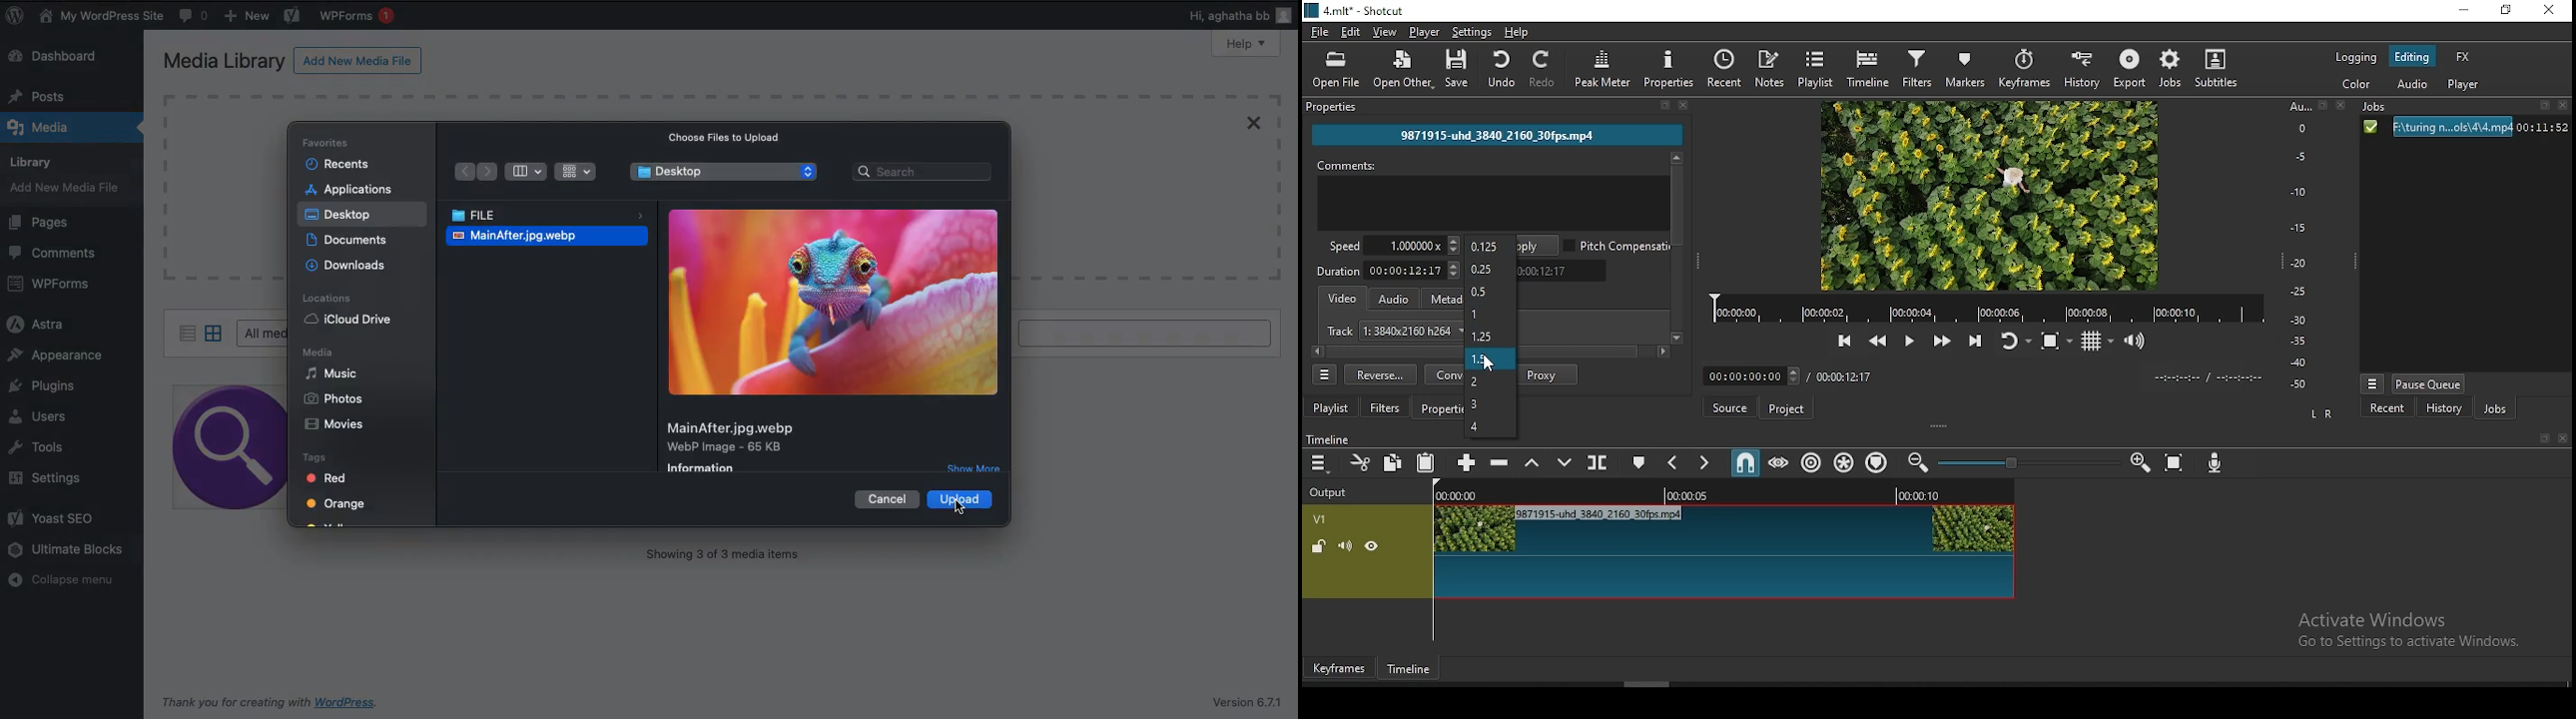 The image size is (2576, 728). Describe the element at coordinates (54, 517) in the screenshot. I see `Yoast SEO` at that location.